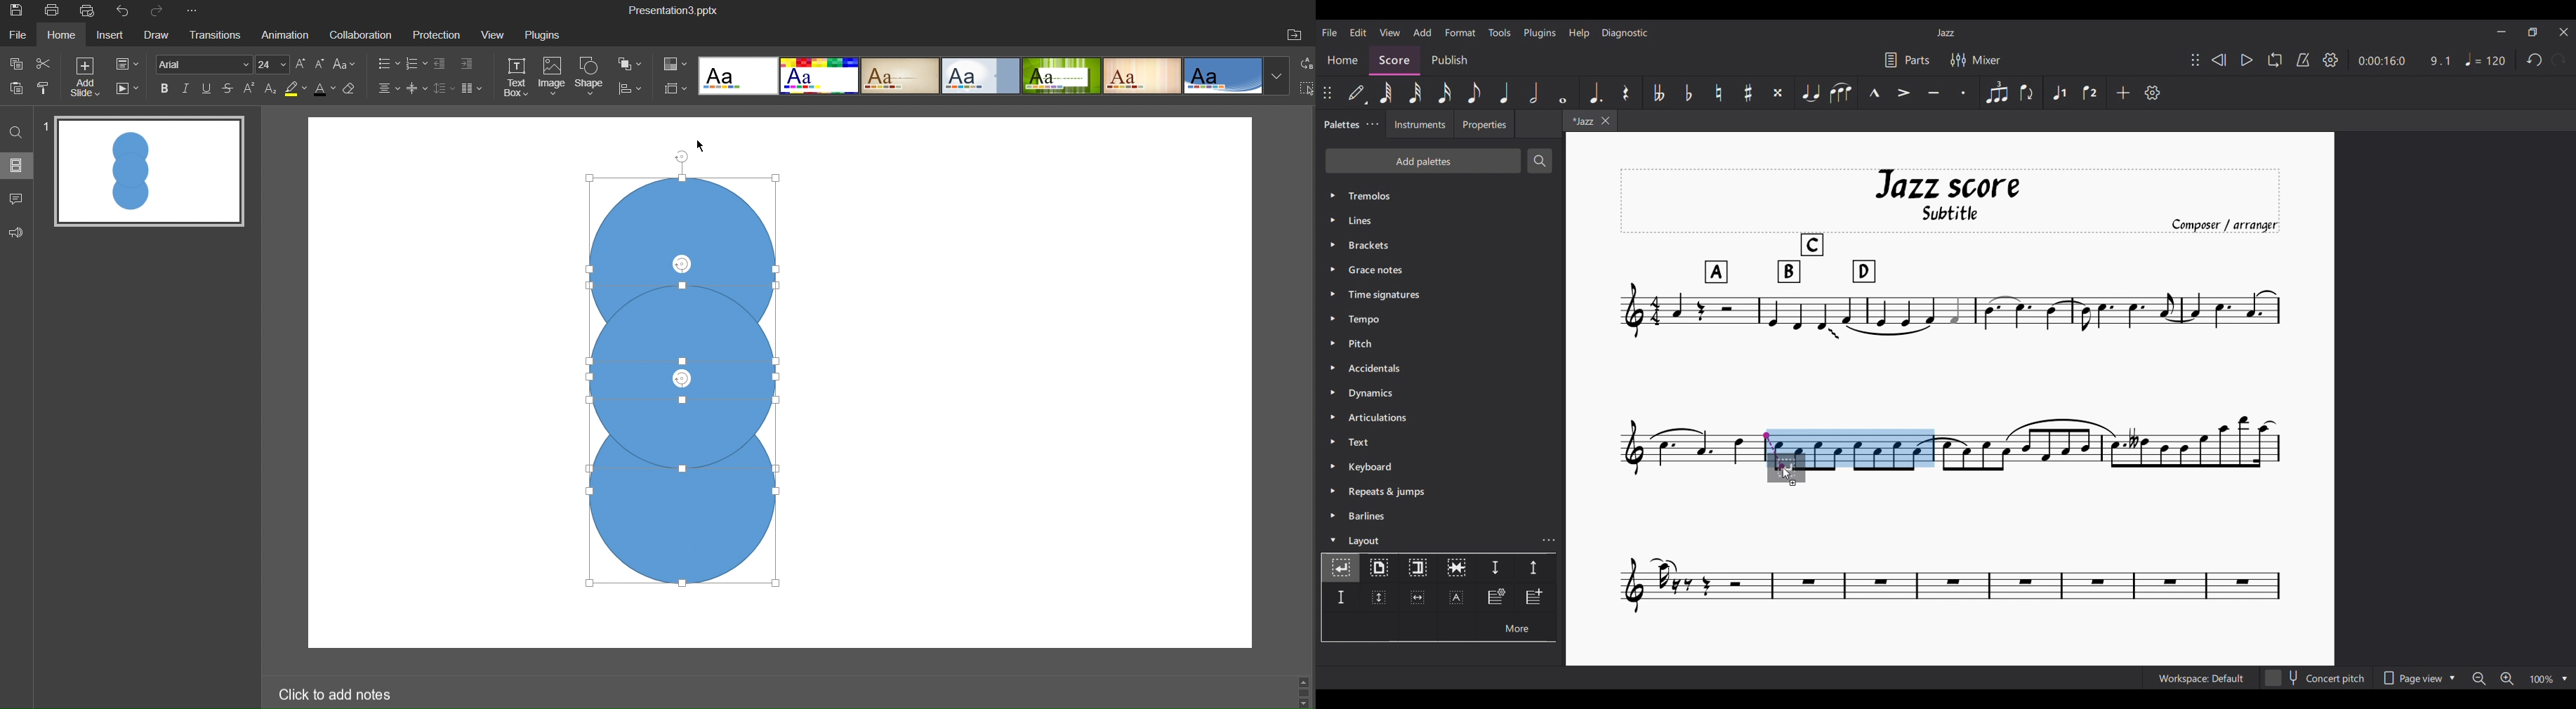 The height and width of the screenshot is (728, 2576). What do you see at coordinates (1450, 61) in the screenshot?
I see `Publish section` at bounding box center [1450, 61].